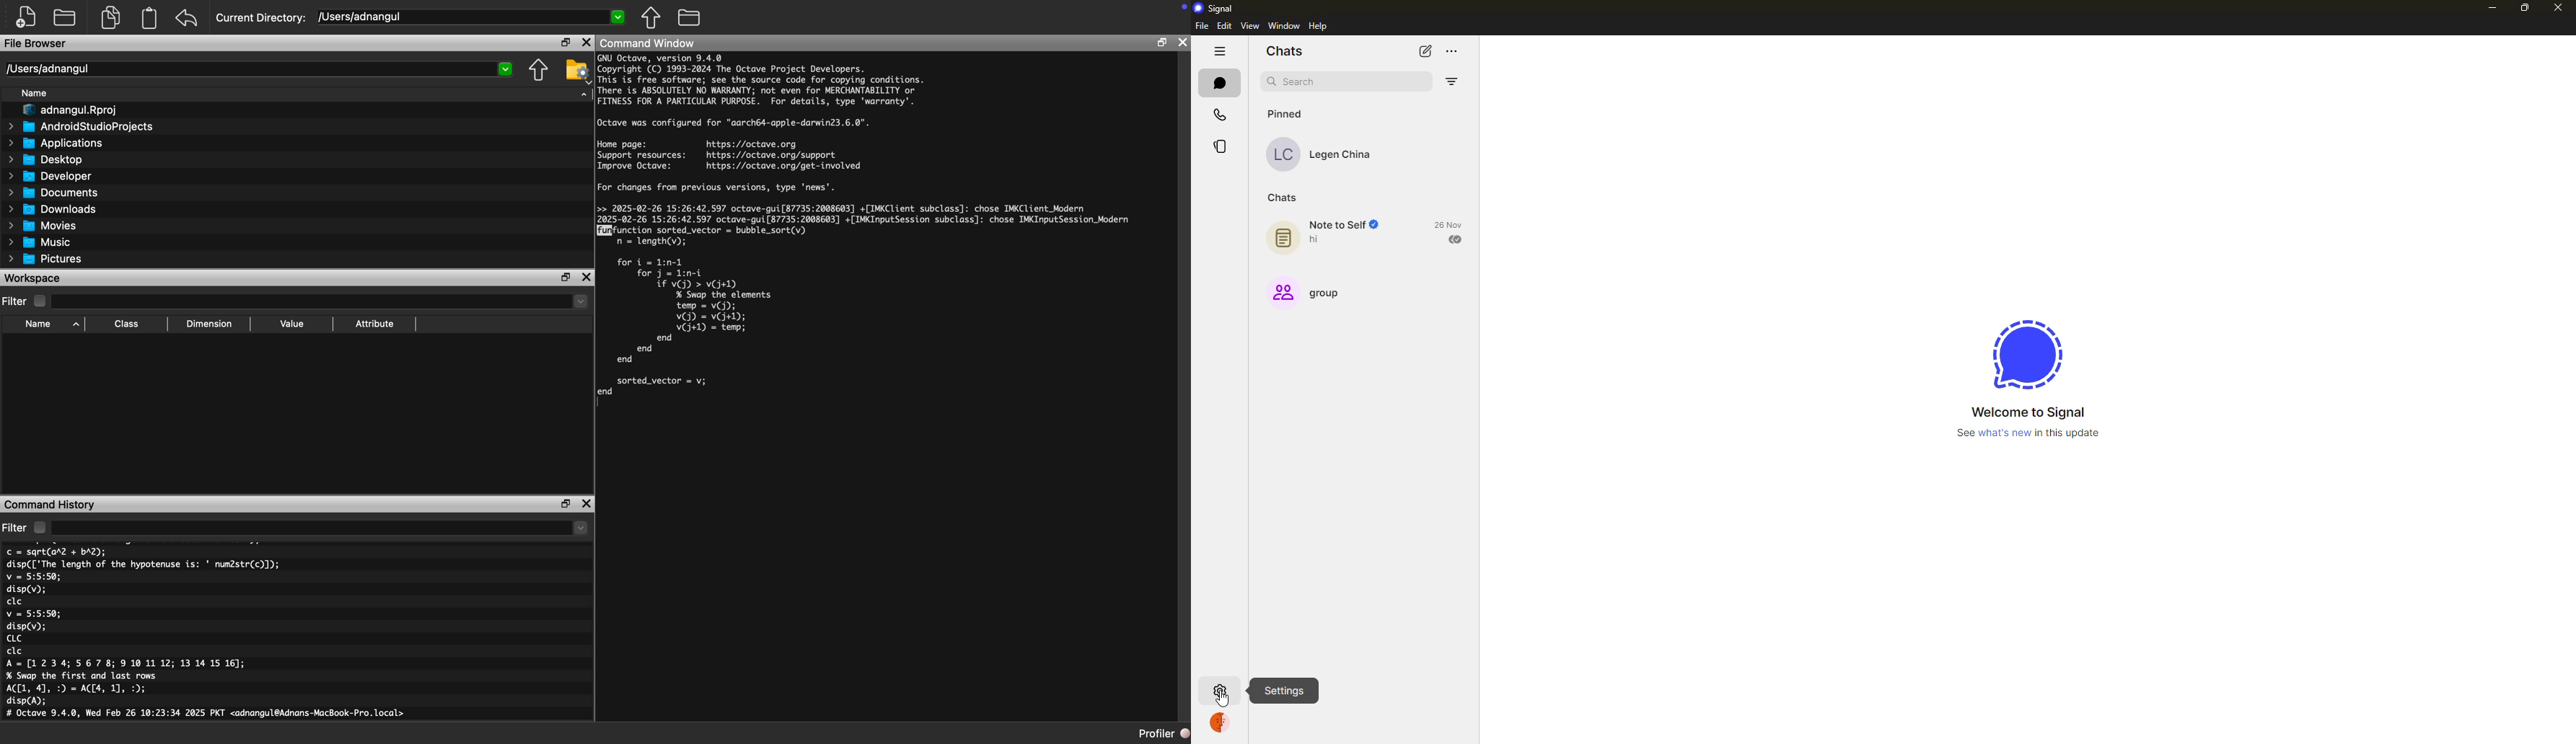 The height and width of the screenshot is (756, 2576). Describe the element at coordinates (1329, 154) in the screenshot. I see `contact` at that location.